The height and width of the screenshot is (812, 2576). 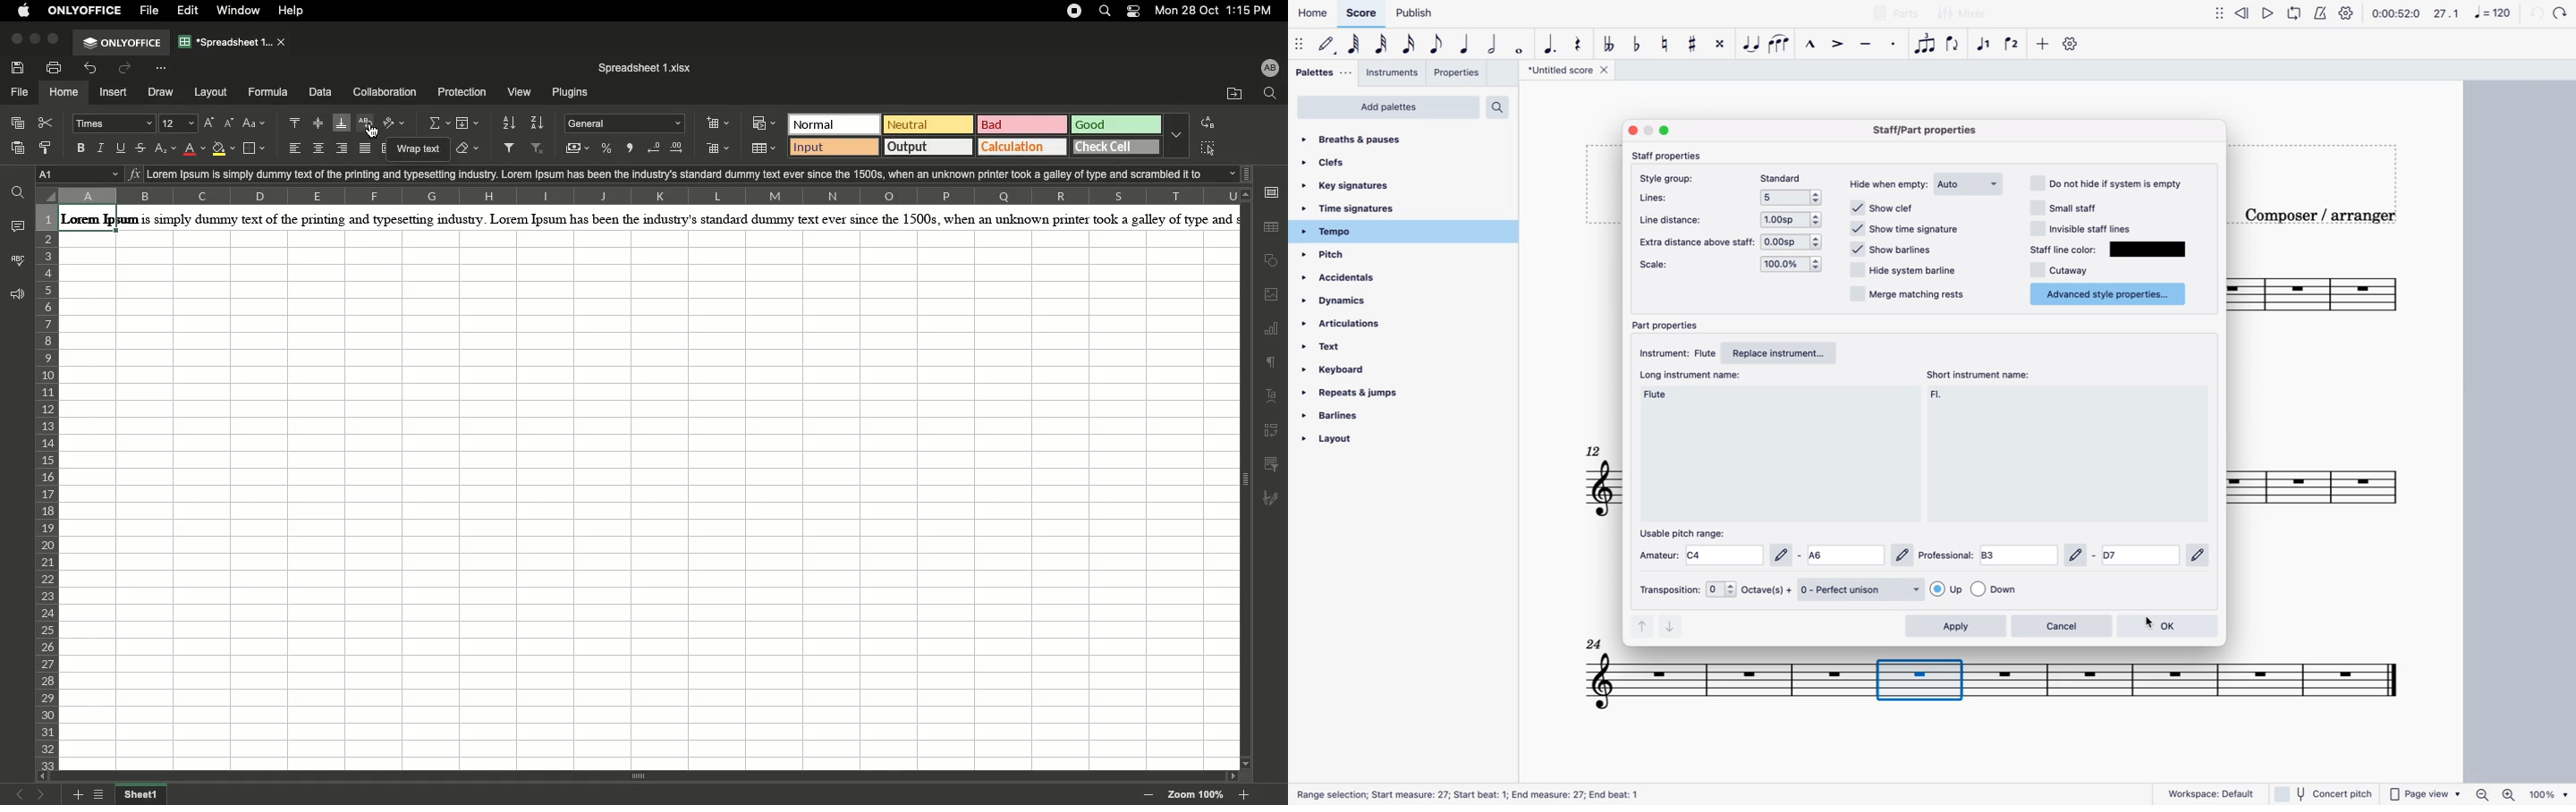 What do you see at coordinates (1271, 397) in the screenshot?
I see `Text Art` at bounding box center [1271, 397].